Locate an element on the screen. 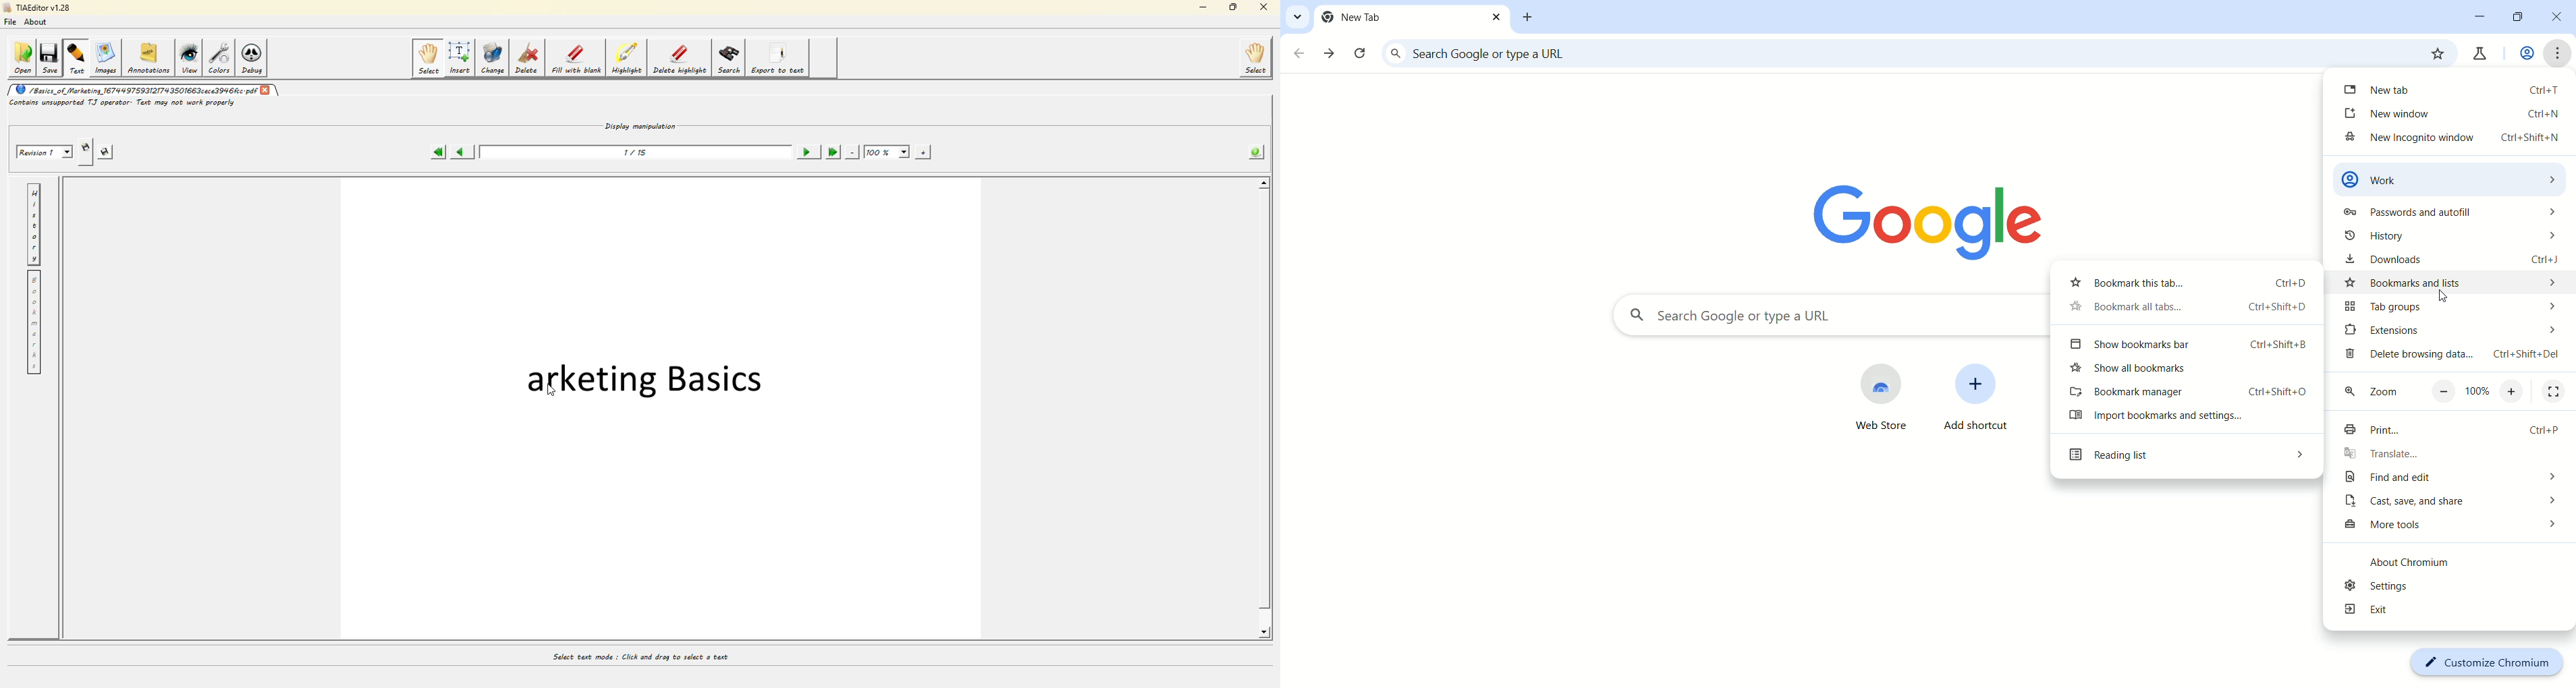 Image resolution: width=2576 pixels, height=700 pixels. show bookmark bar is located at coordinates (2189, 345).